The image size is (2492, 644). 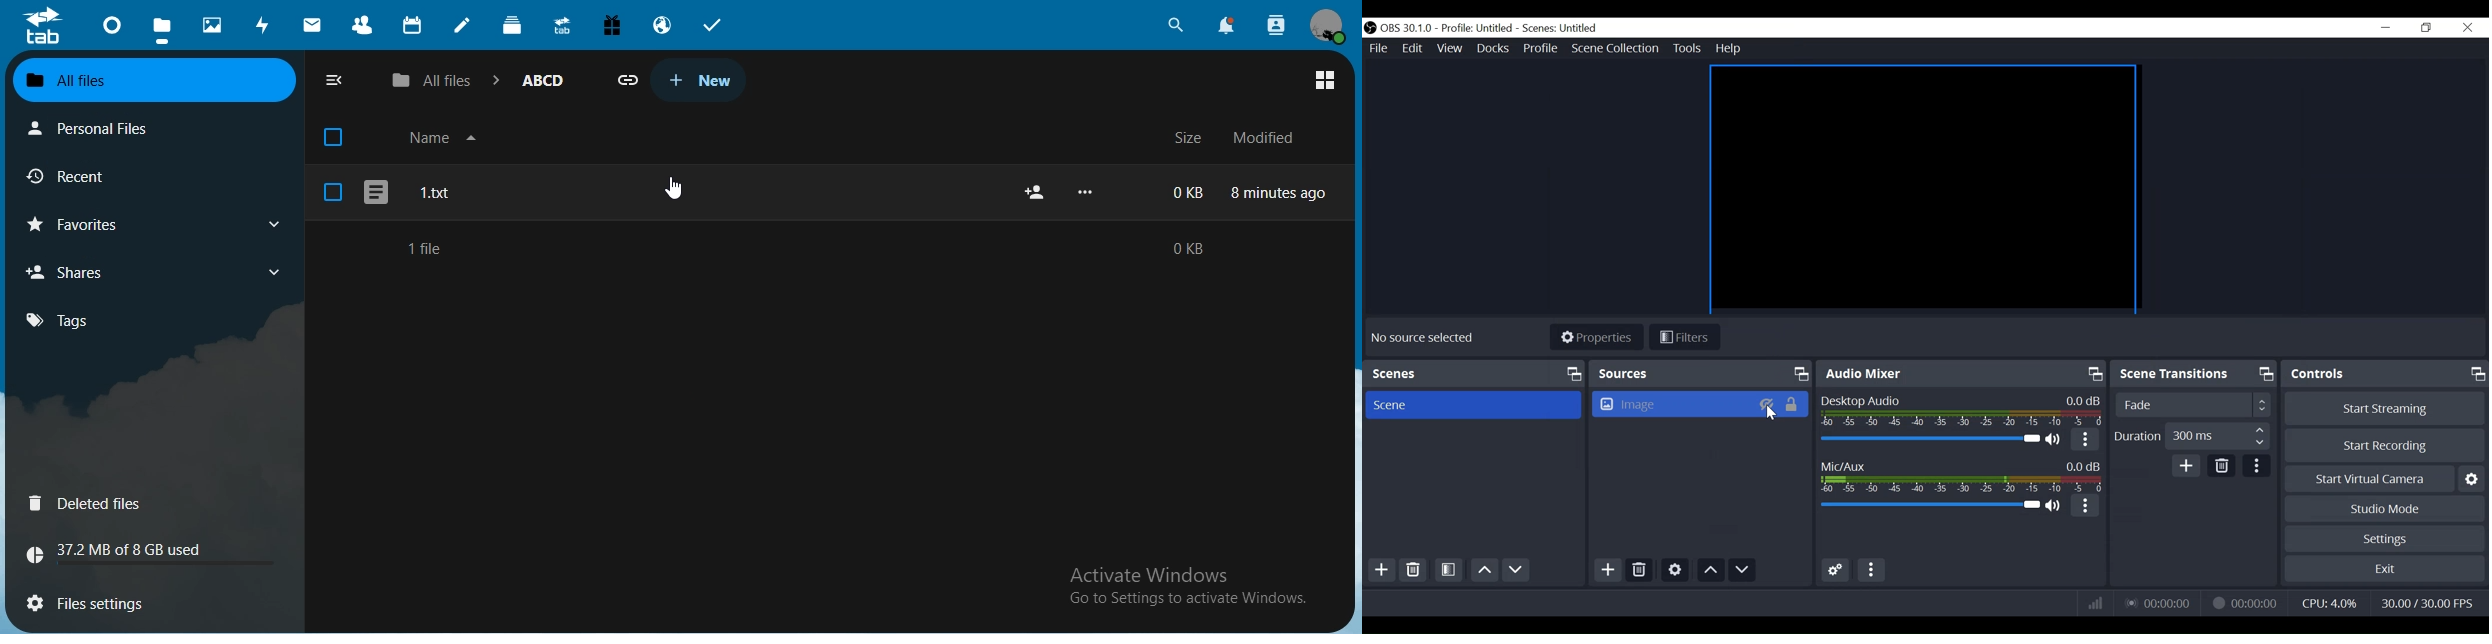 I want to click on Recording Status, so click(x=2242, y=603).